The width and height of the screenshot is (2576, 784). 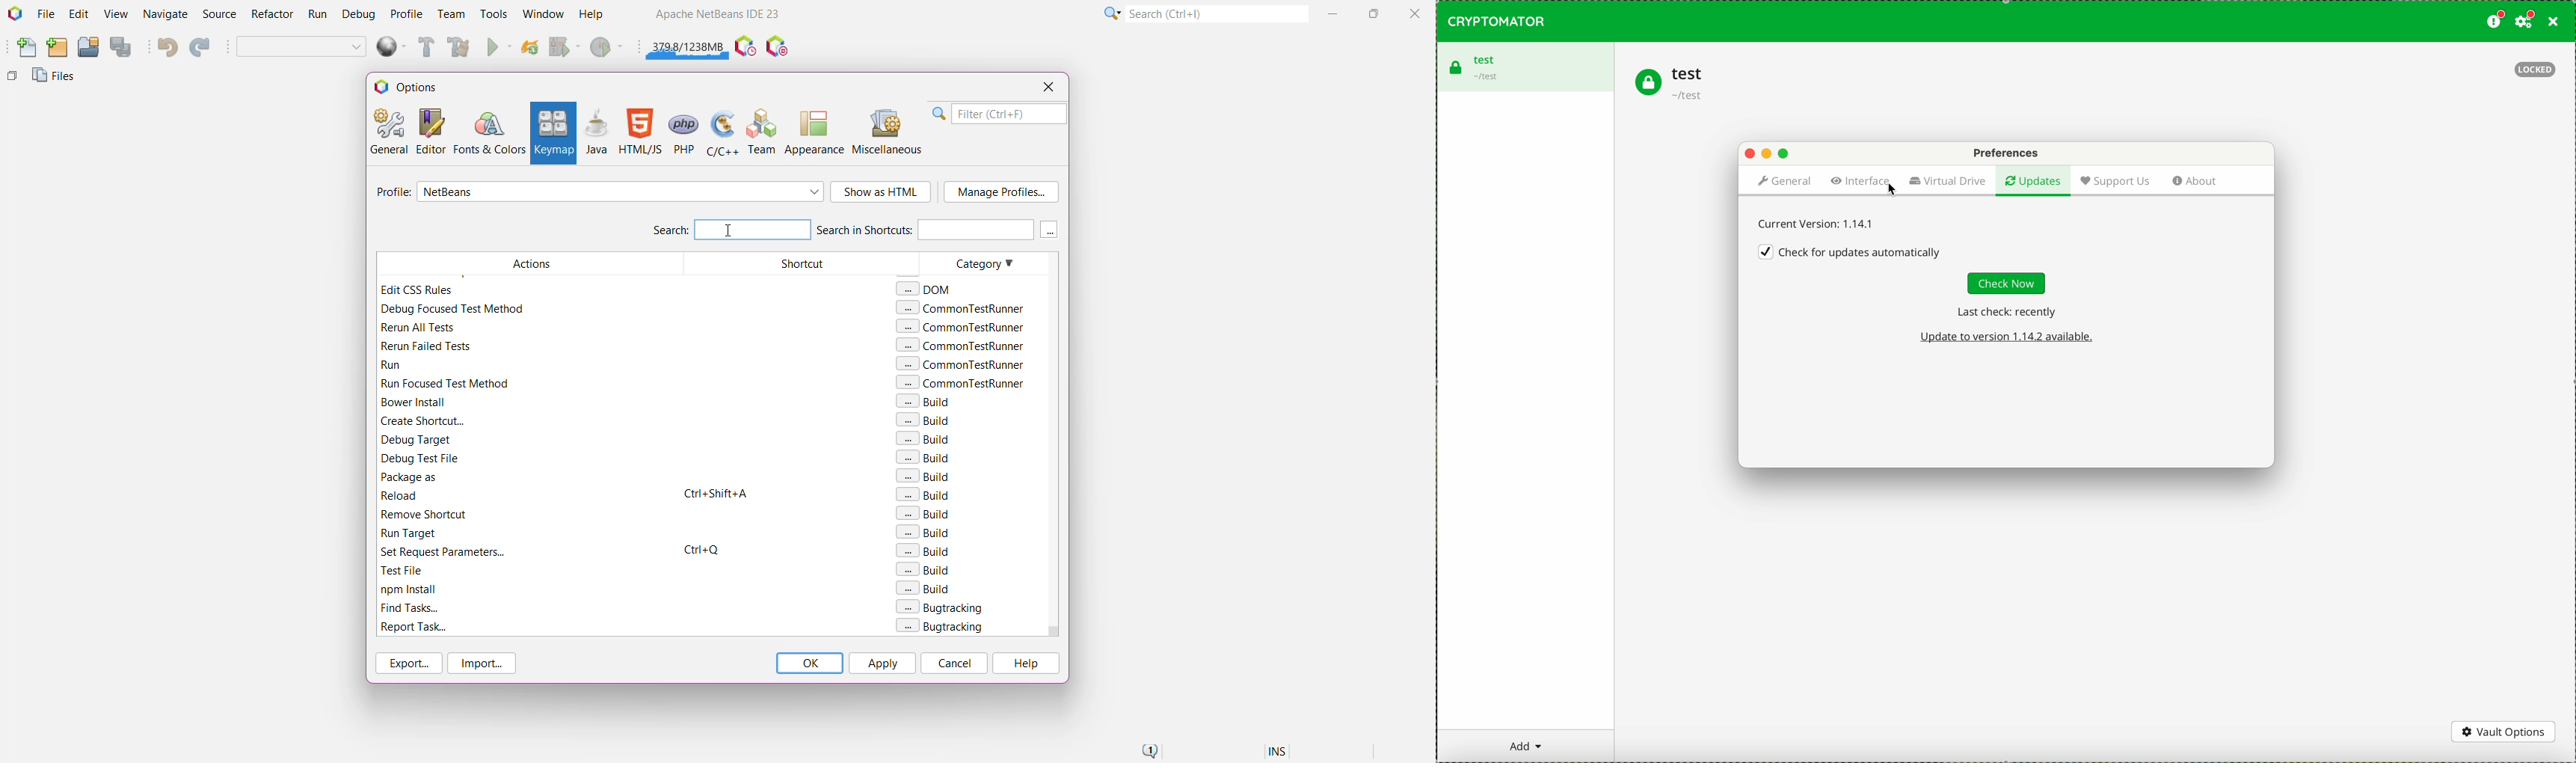 I want to click on Save All, so click(x=122, y=47).